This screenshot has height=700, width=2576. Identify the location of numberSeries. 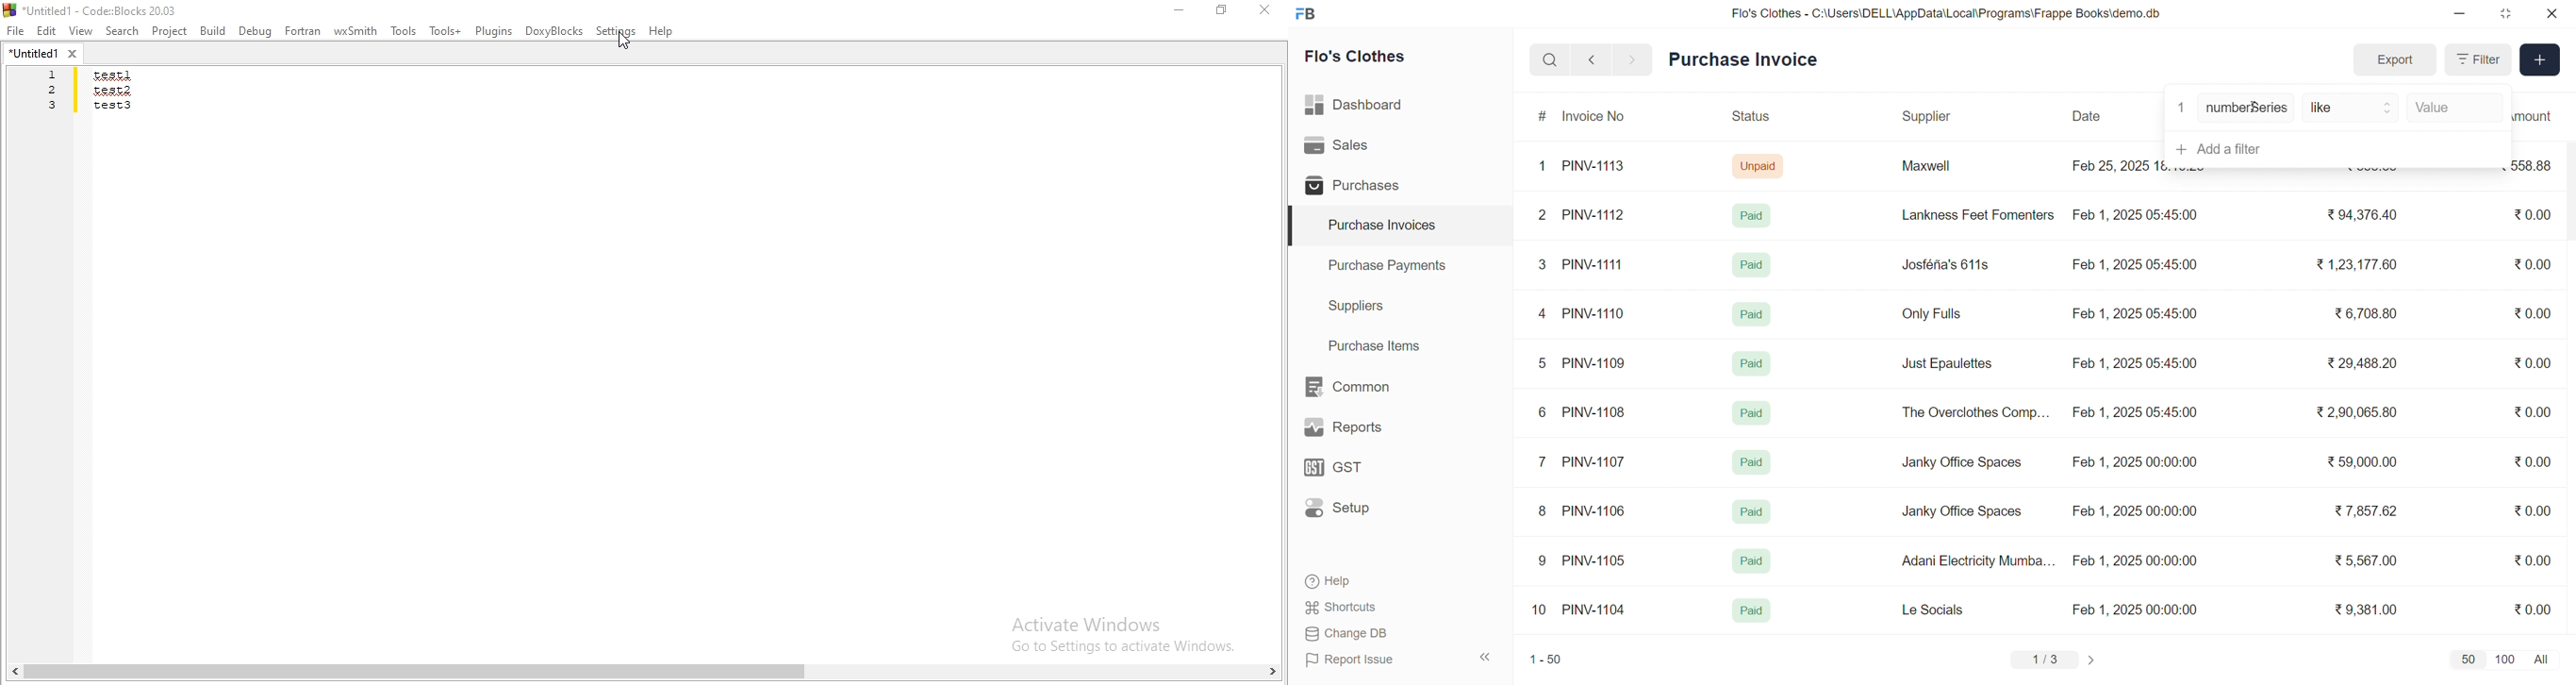
(2247, 109).